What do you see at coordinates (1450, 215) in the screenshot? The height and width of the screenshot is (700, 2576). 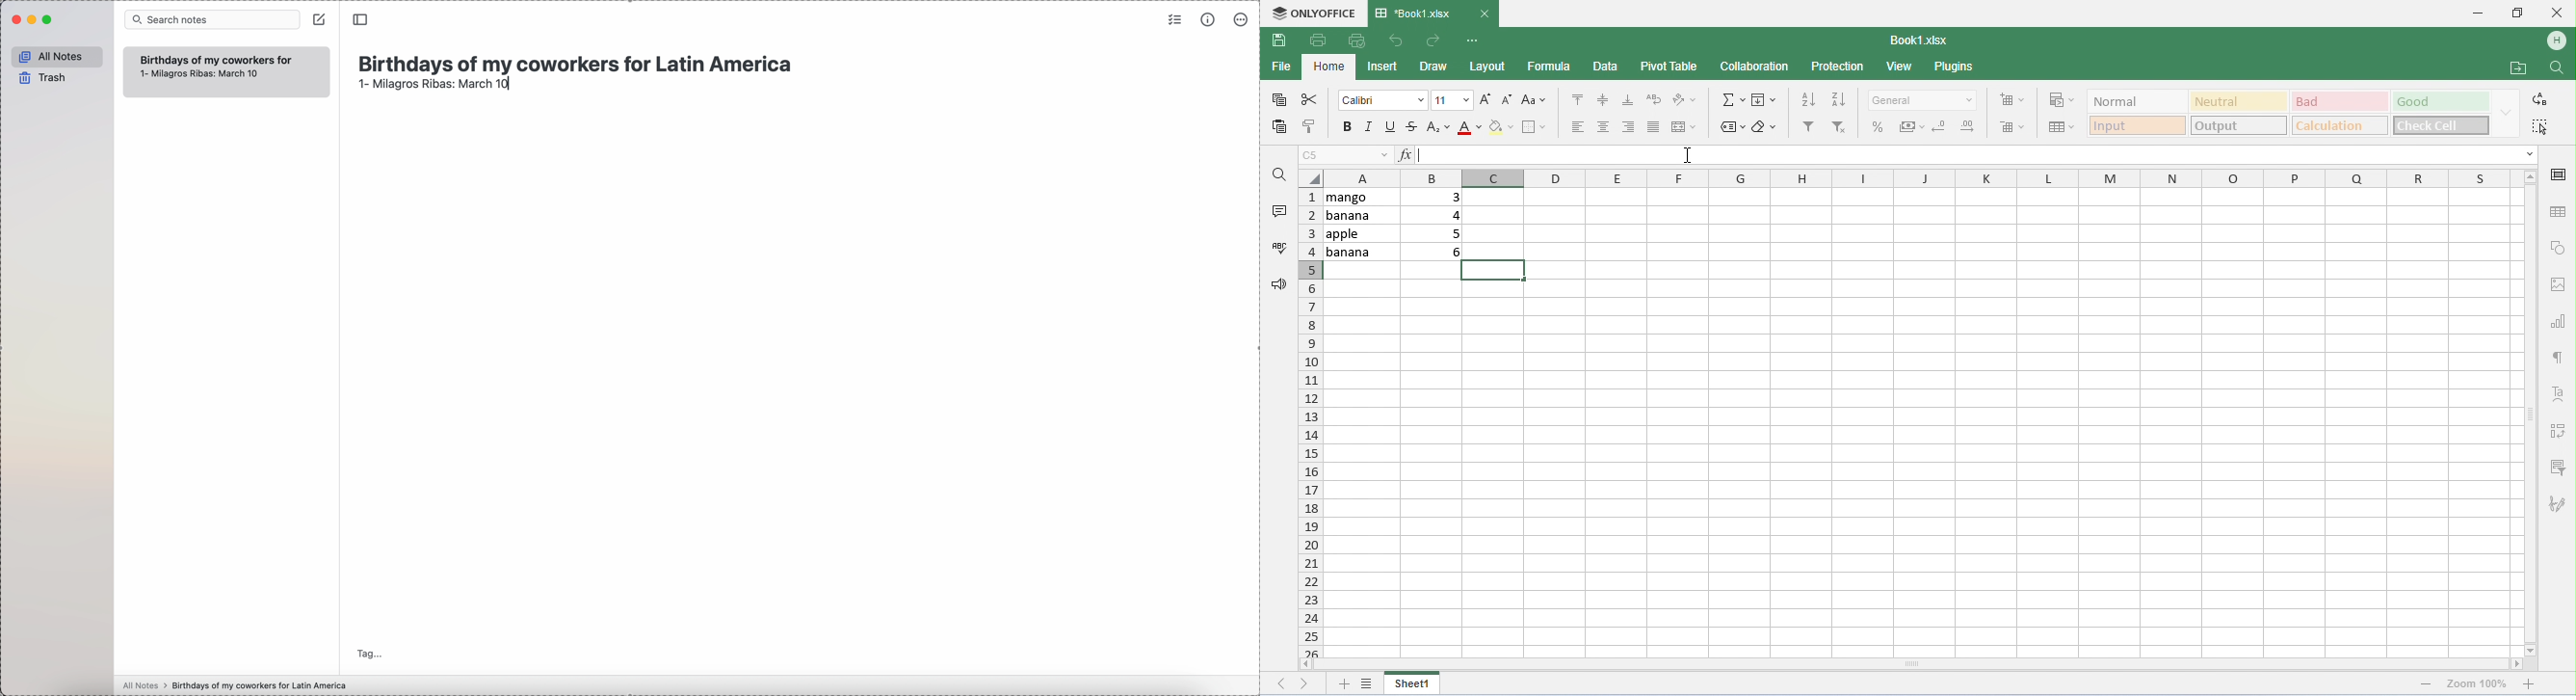 I see `4` at bounding box center [1450, 215].